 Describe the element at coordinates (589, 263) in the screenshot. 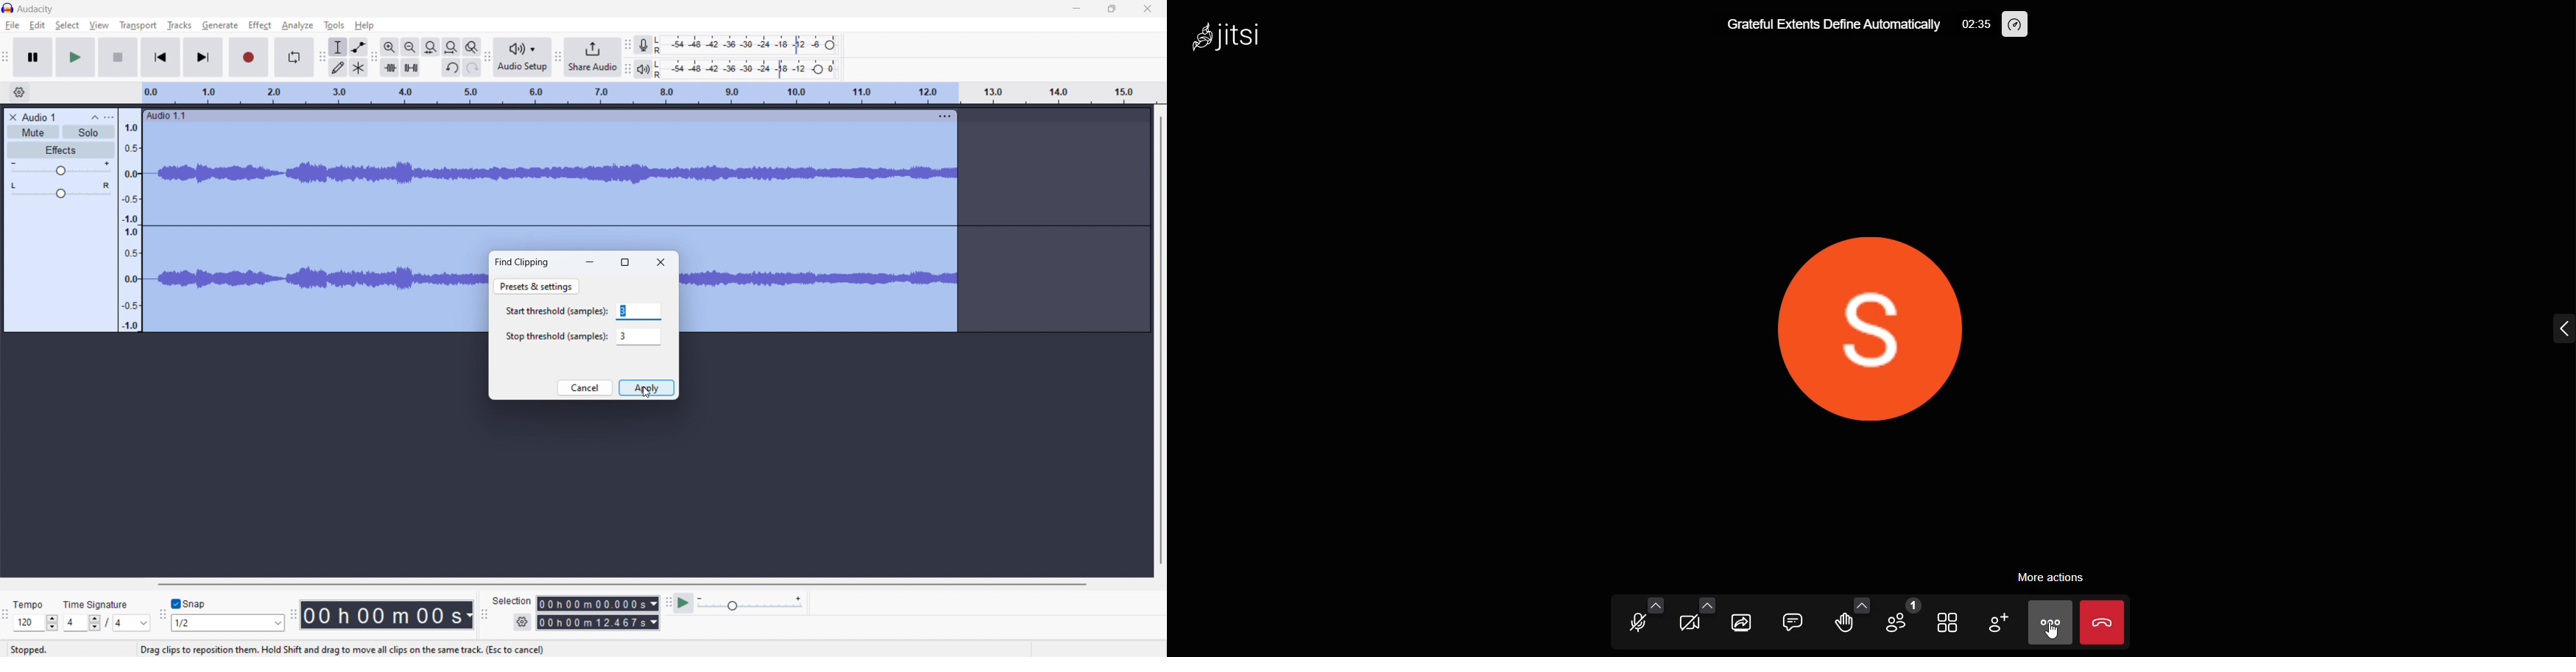

I see `minimize` at that location.